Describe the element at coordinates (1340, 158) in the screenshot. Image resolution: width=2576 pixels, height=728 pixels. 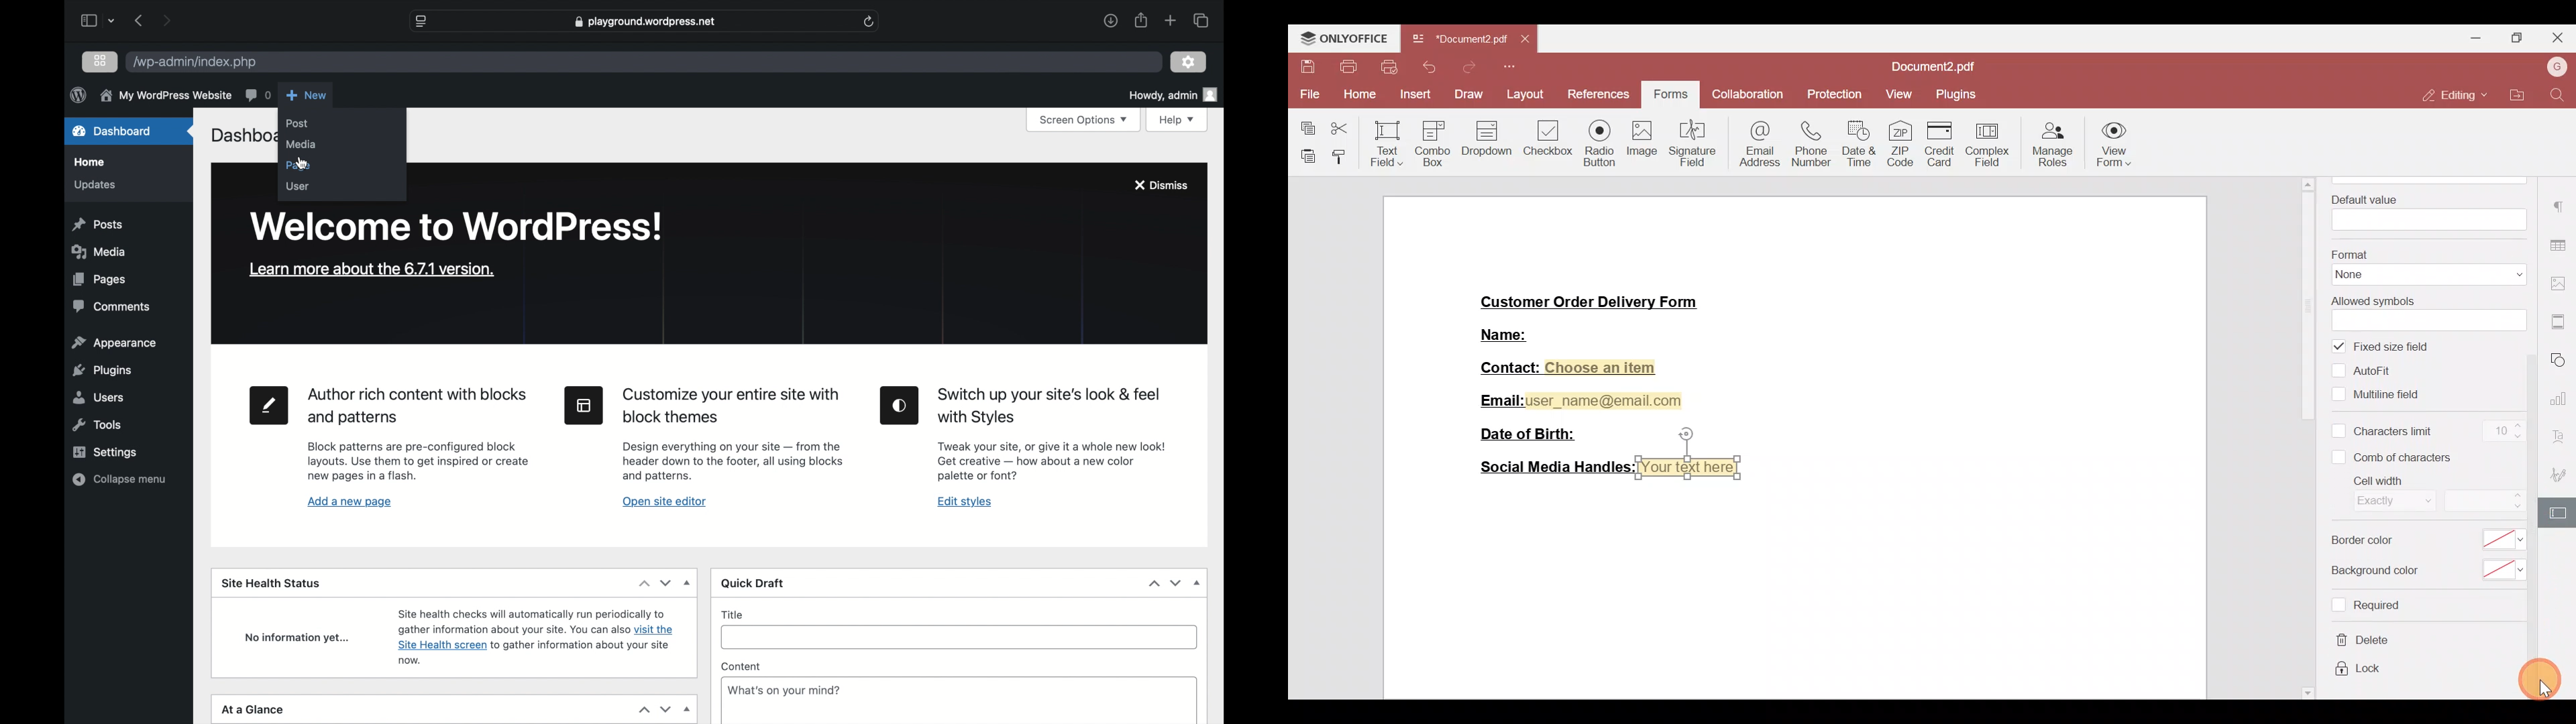
I see `Copy style` at that location.